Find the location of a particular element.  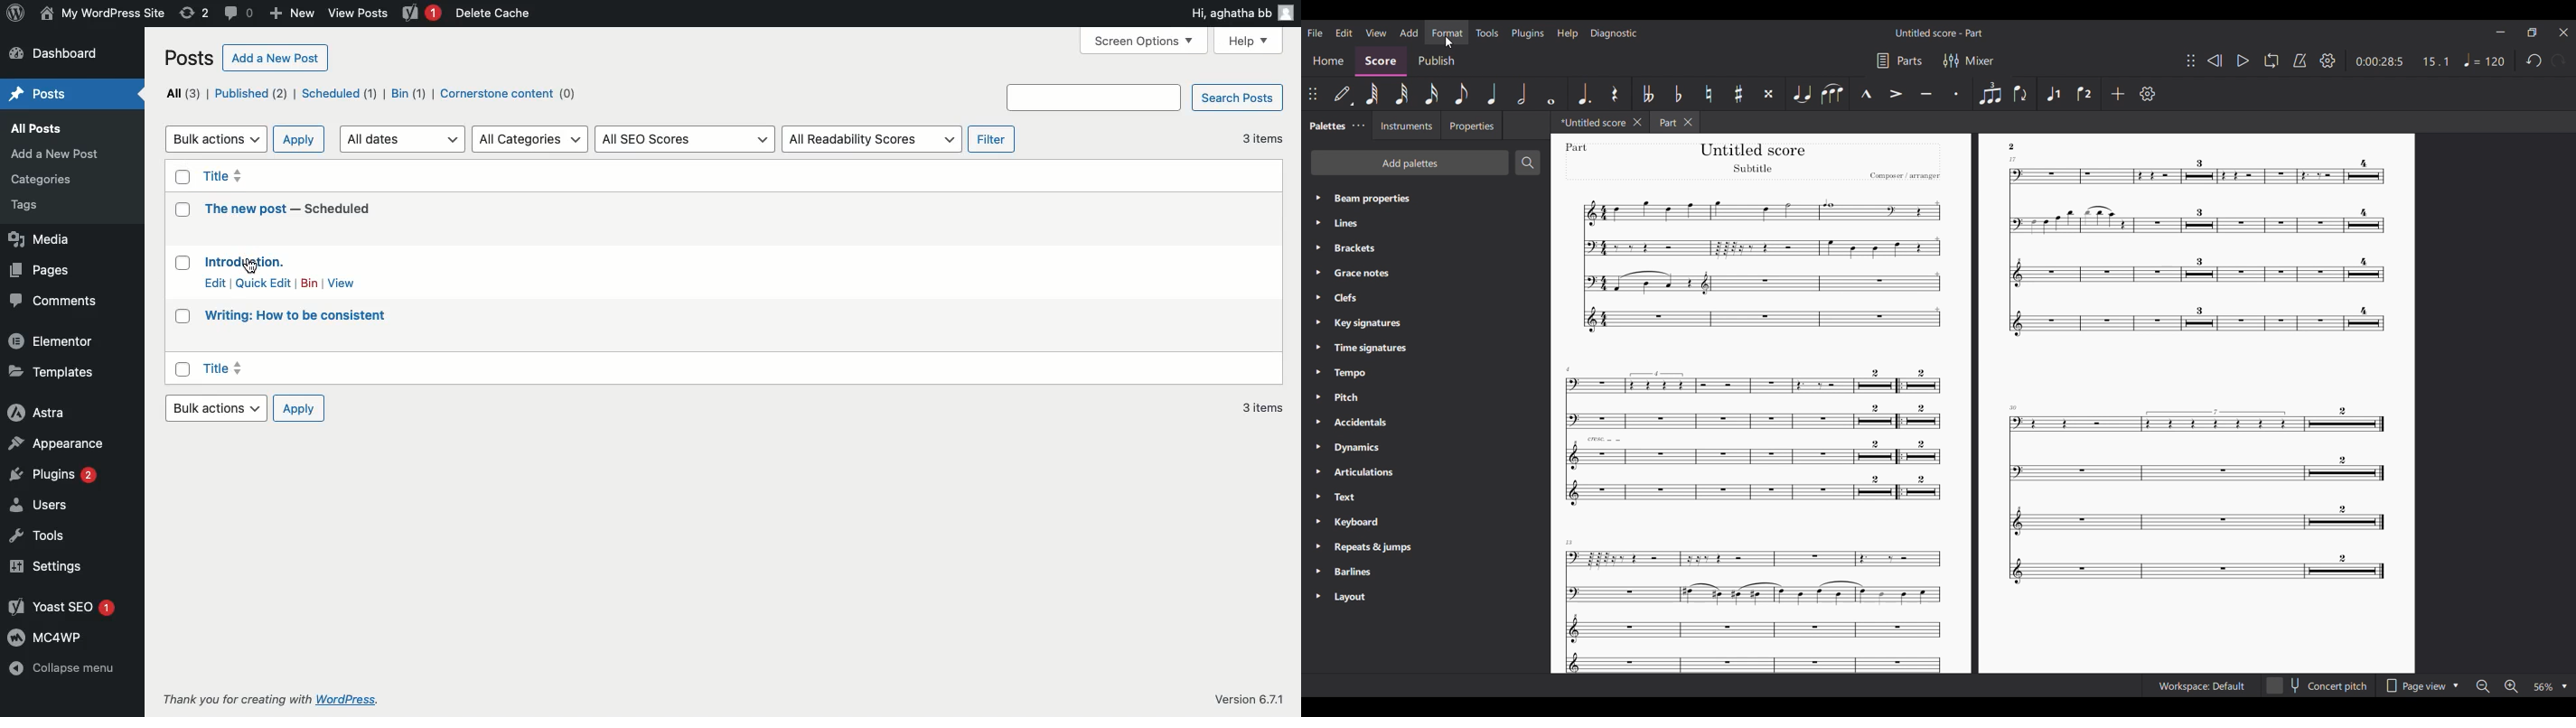

Edit is located at coordinates (216, 283).